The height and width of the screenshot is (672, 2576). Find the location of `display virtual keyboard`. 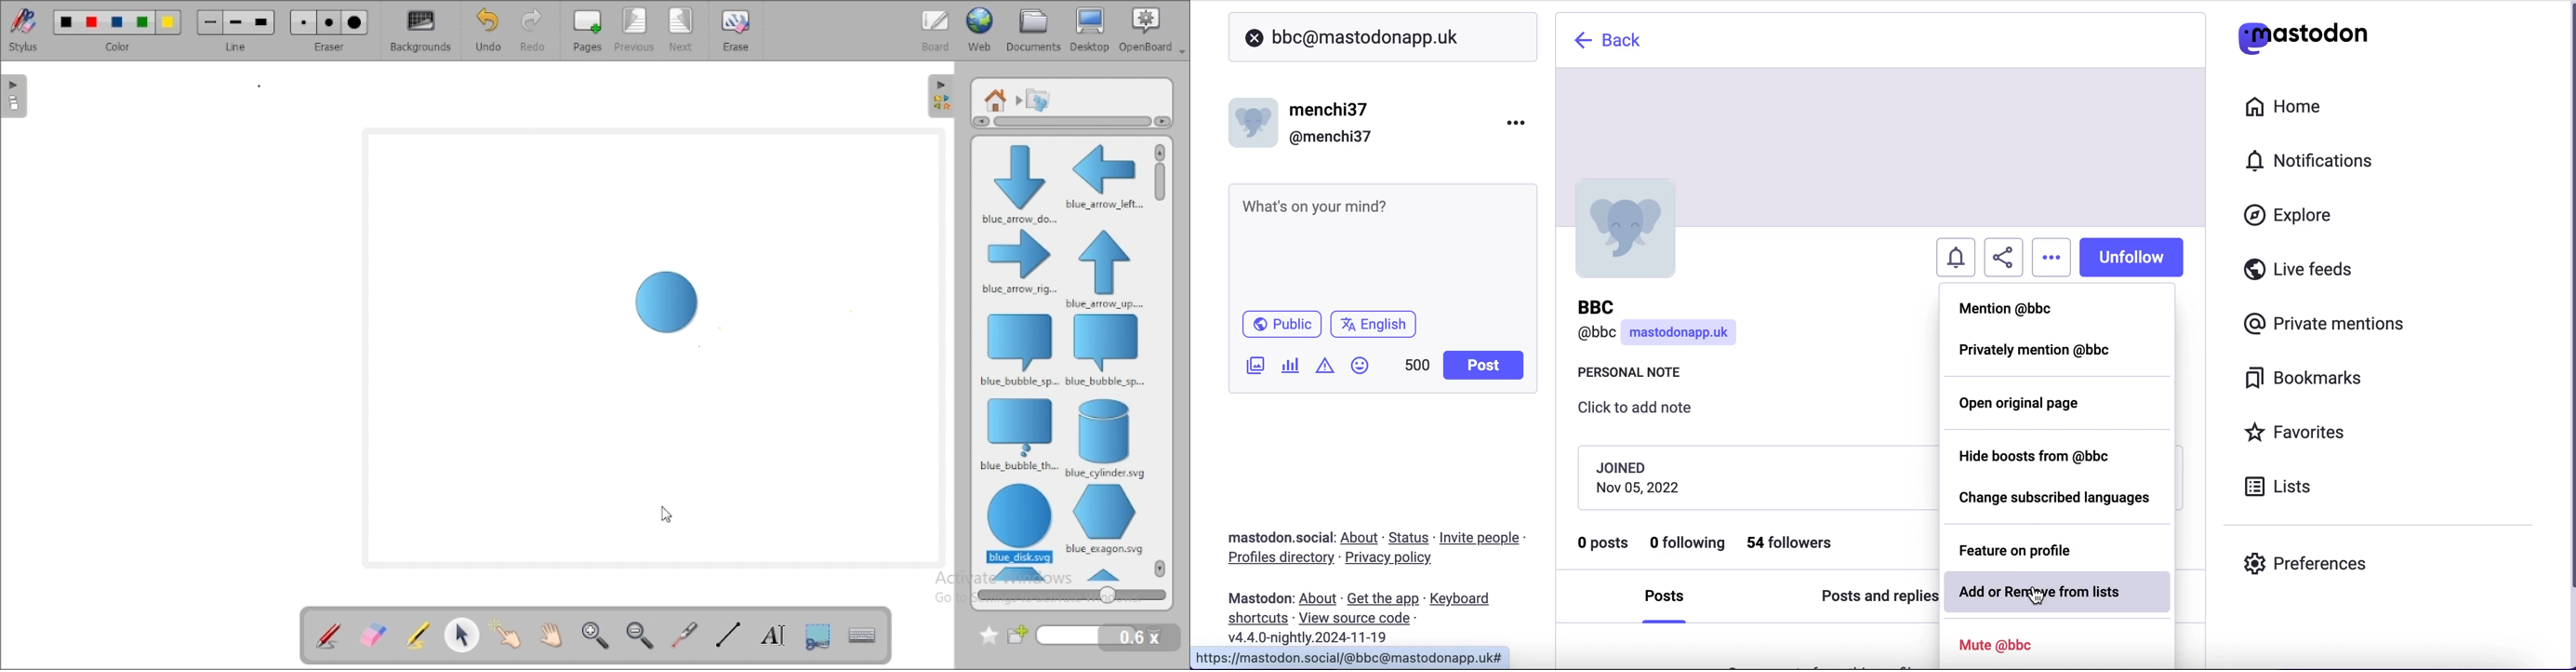

display virtual keyboard is located at coordinates (863, 634).